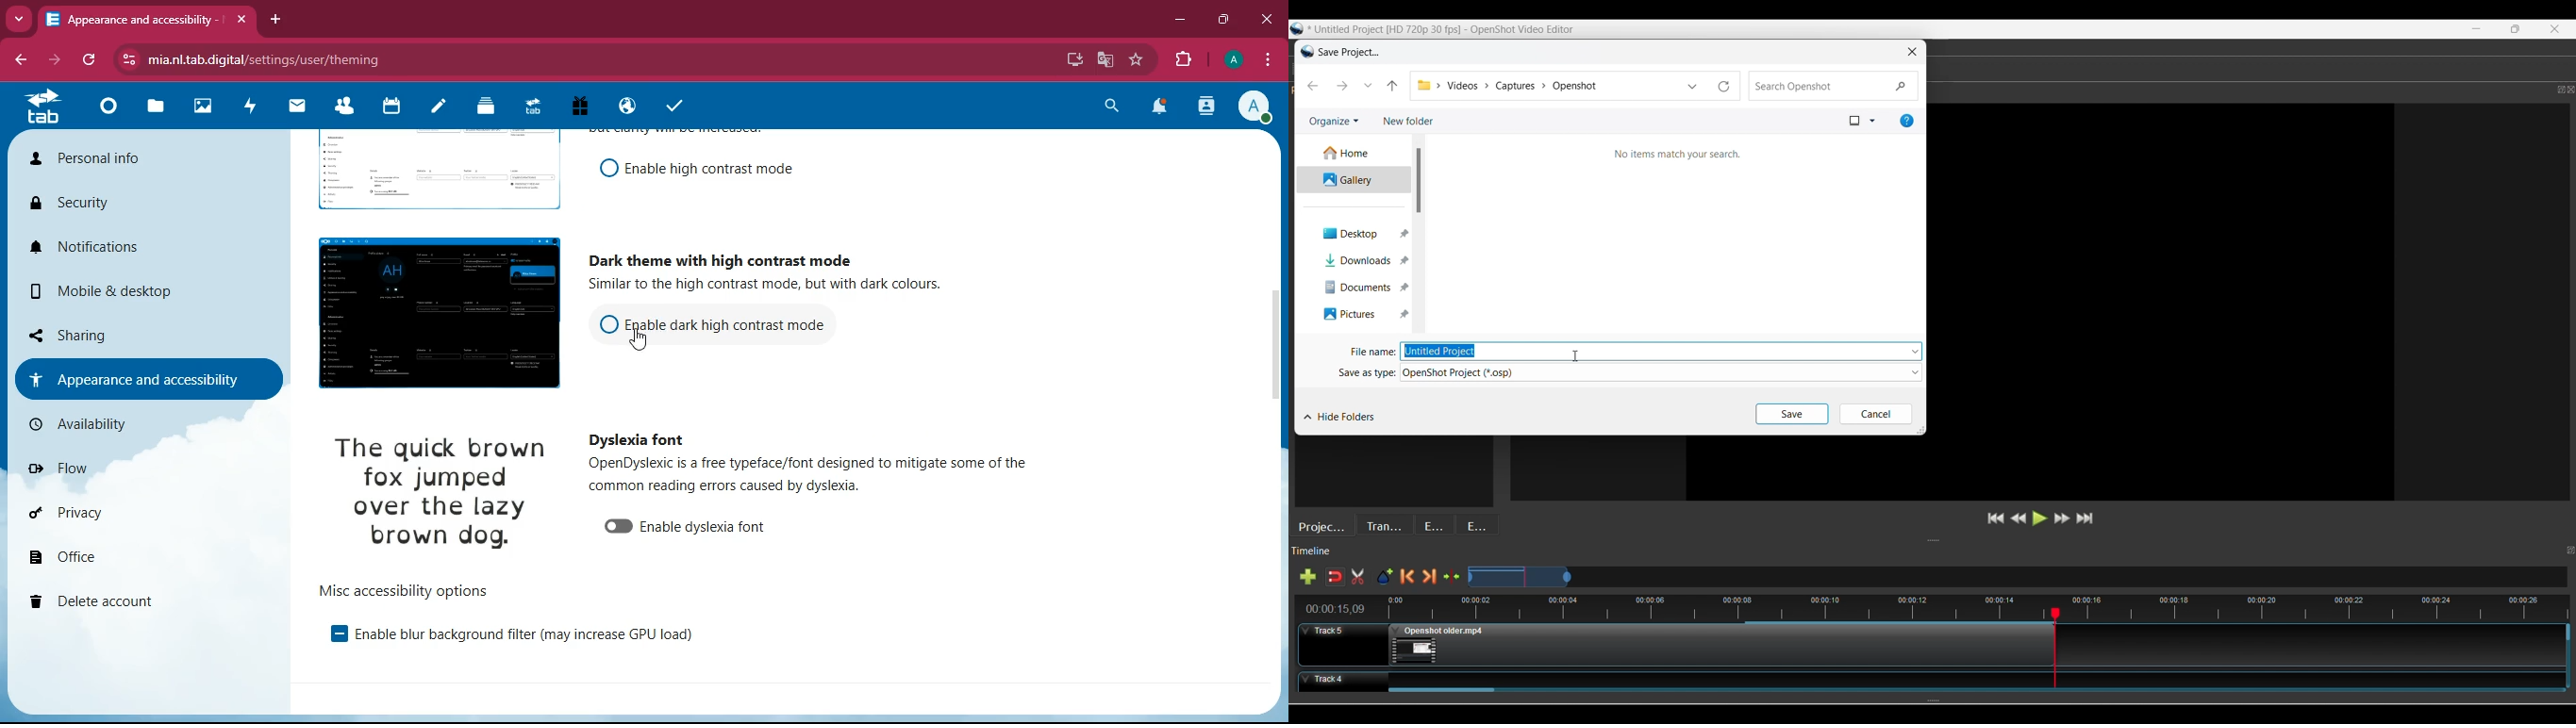 This screenshot has height=728, width=2576. I want to click on personal info, so click(129, 160).